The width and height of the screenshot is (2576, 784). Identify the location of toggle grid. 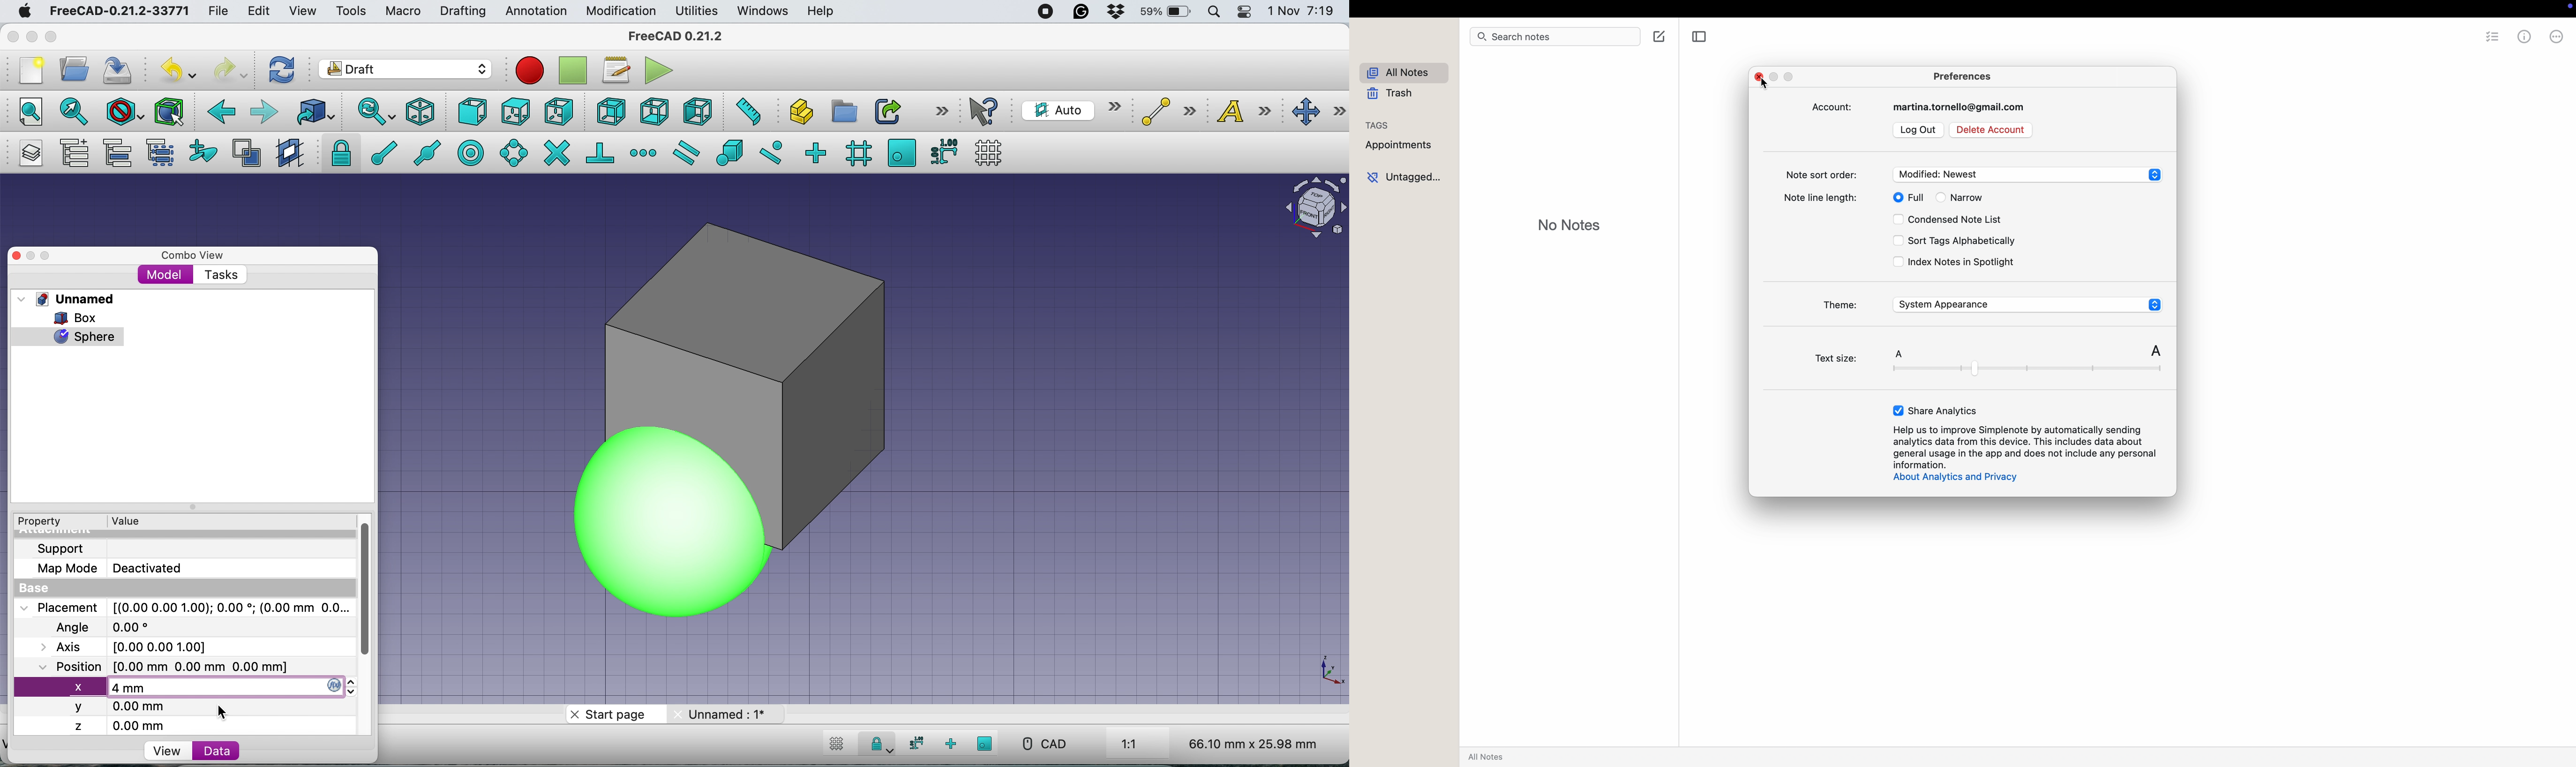
(834, 745).